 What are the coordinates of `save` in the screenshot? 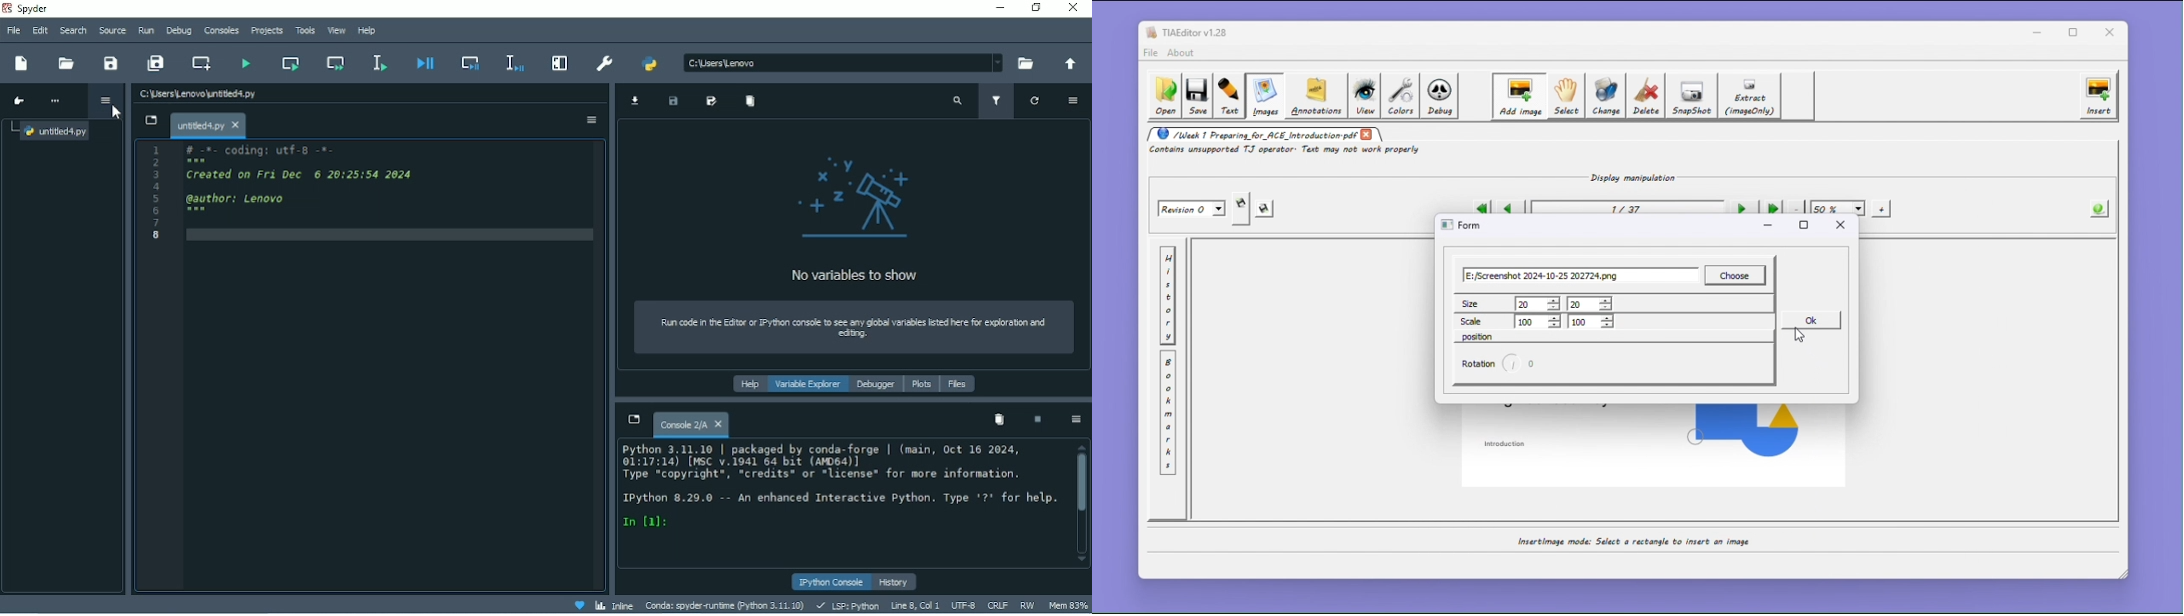 It's located at (1197, 97).